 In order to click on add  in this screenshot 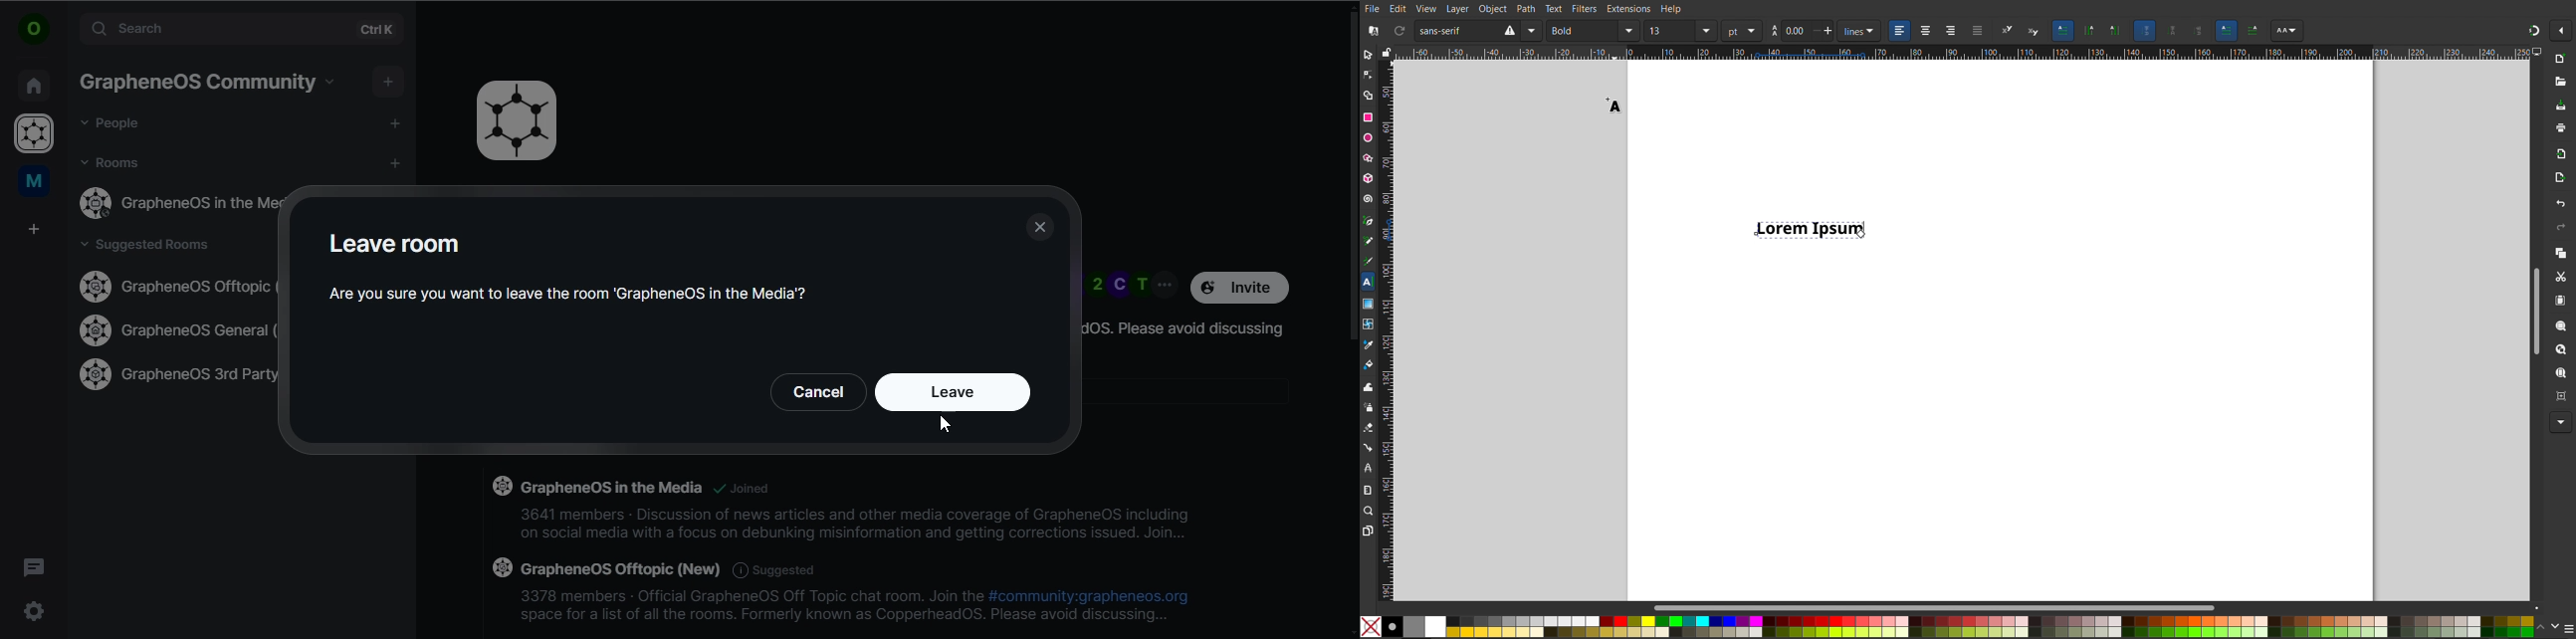, I will do `click(395, 122)`.